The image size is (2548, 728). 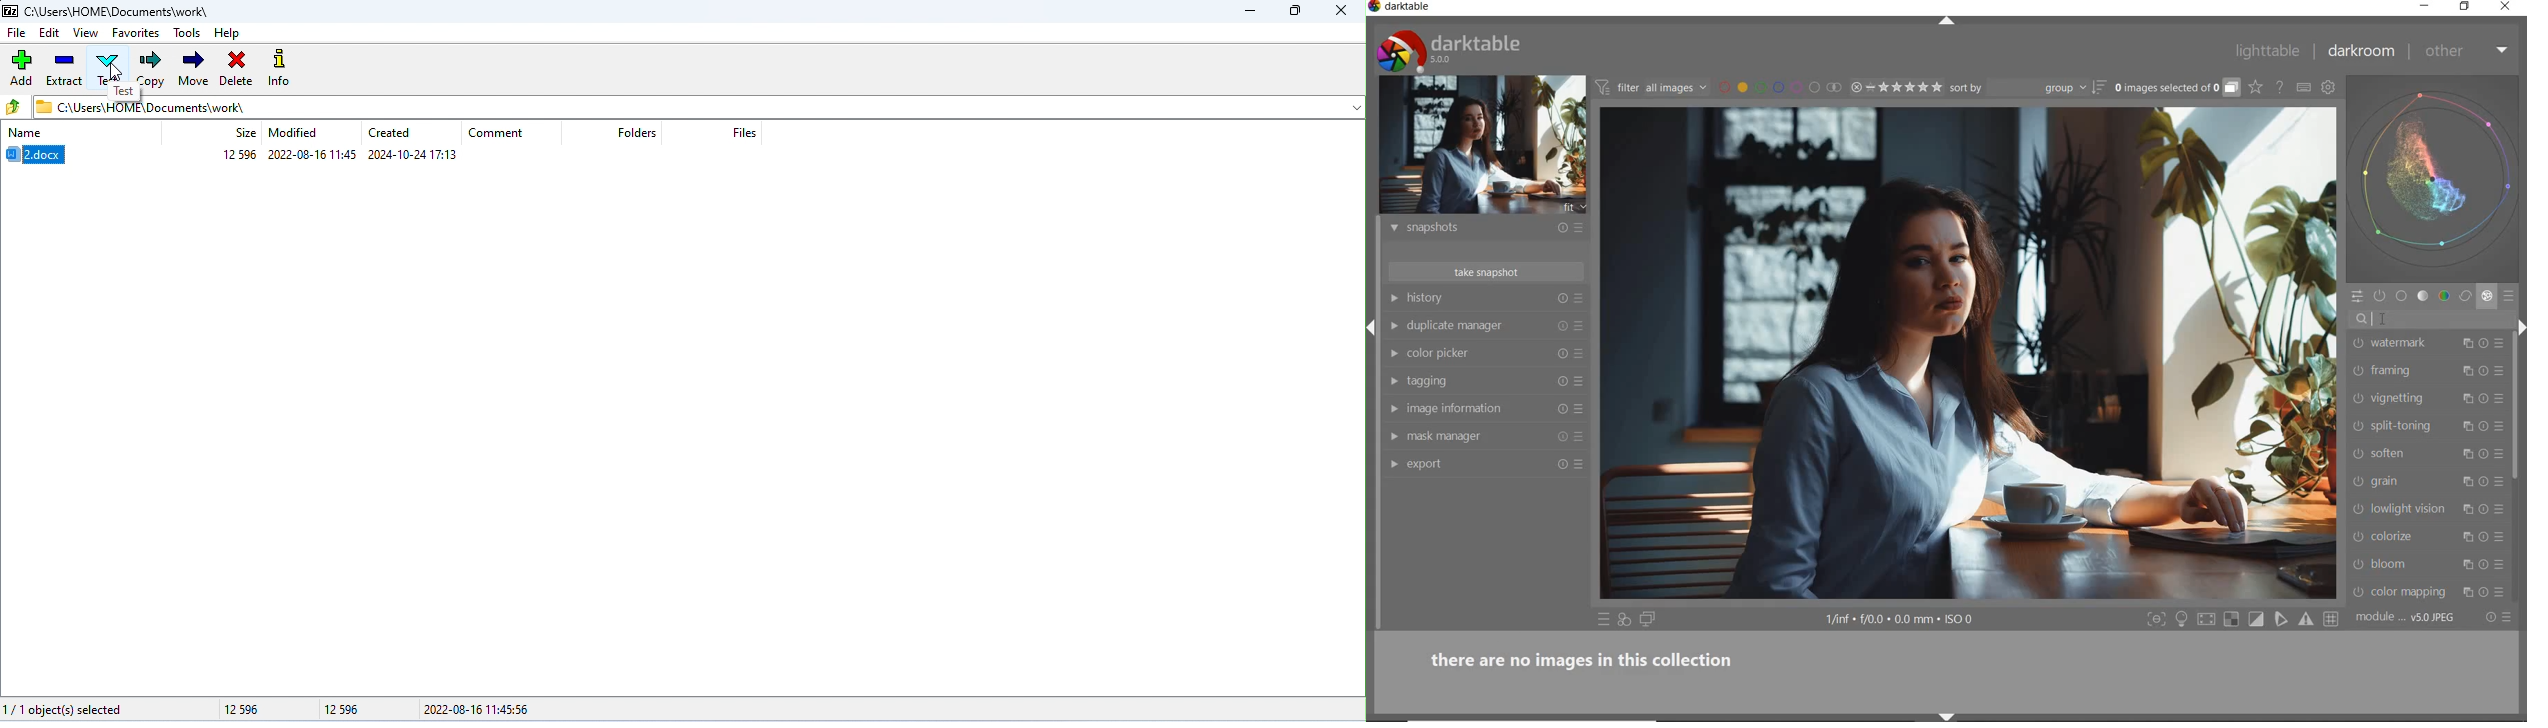 I want to click on Expand/Collapse, so click(x=1373, y=324).